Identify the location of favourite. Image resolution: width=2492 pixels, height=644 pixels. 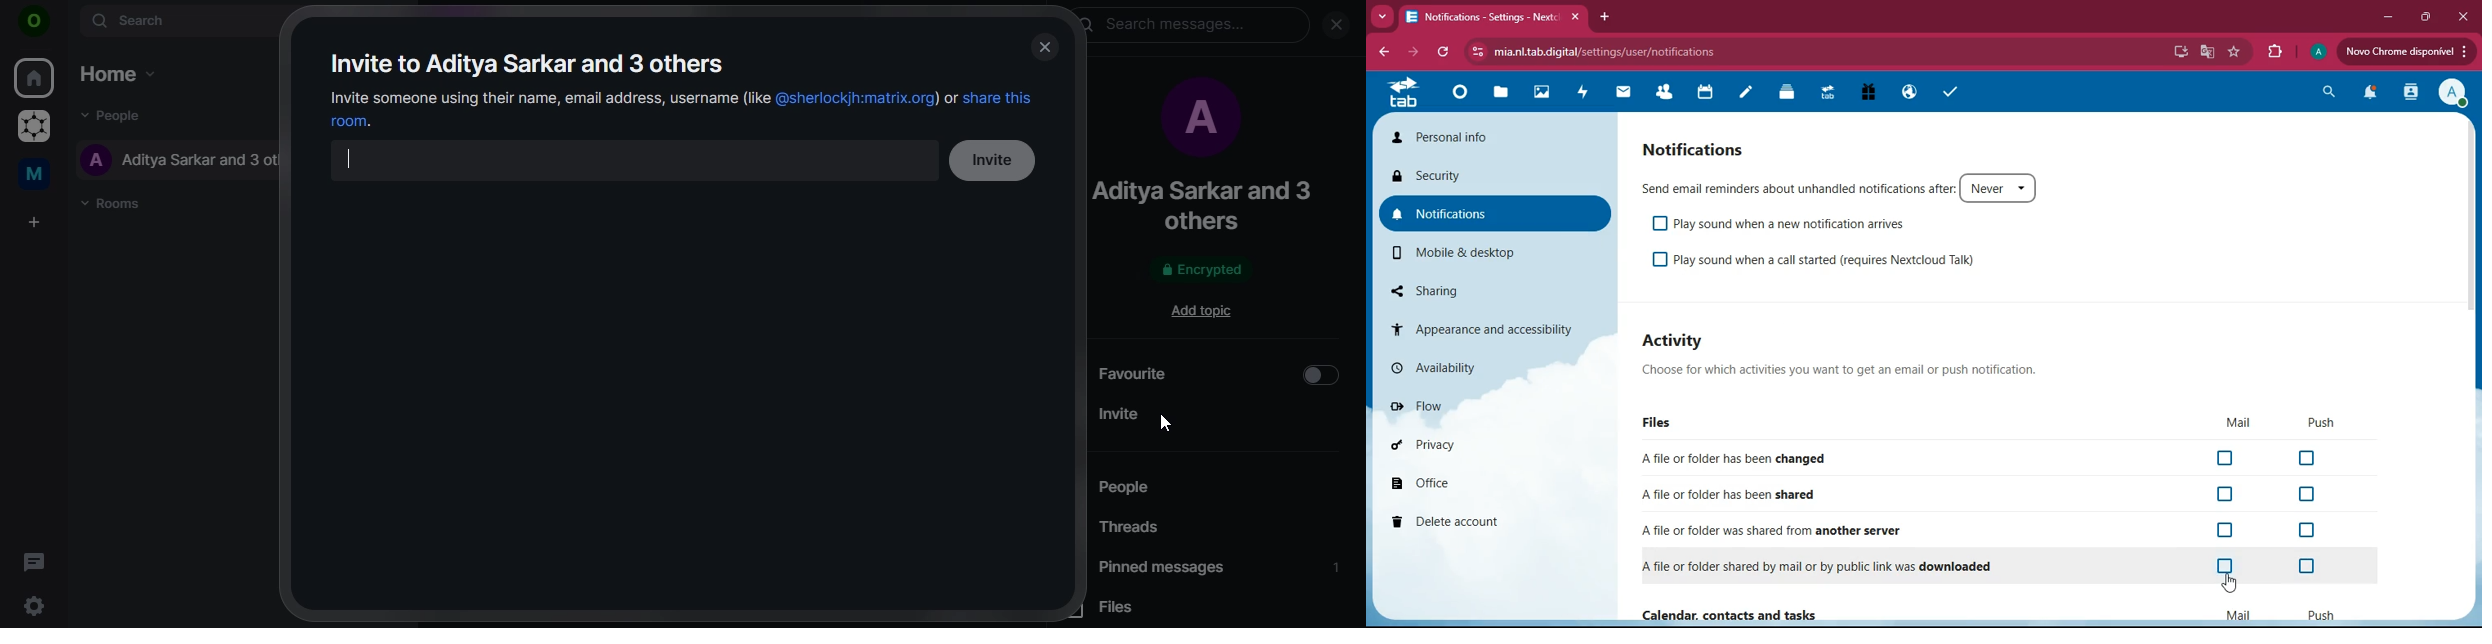
(2232, 54).